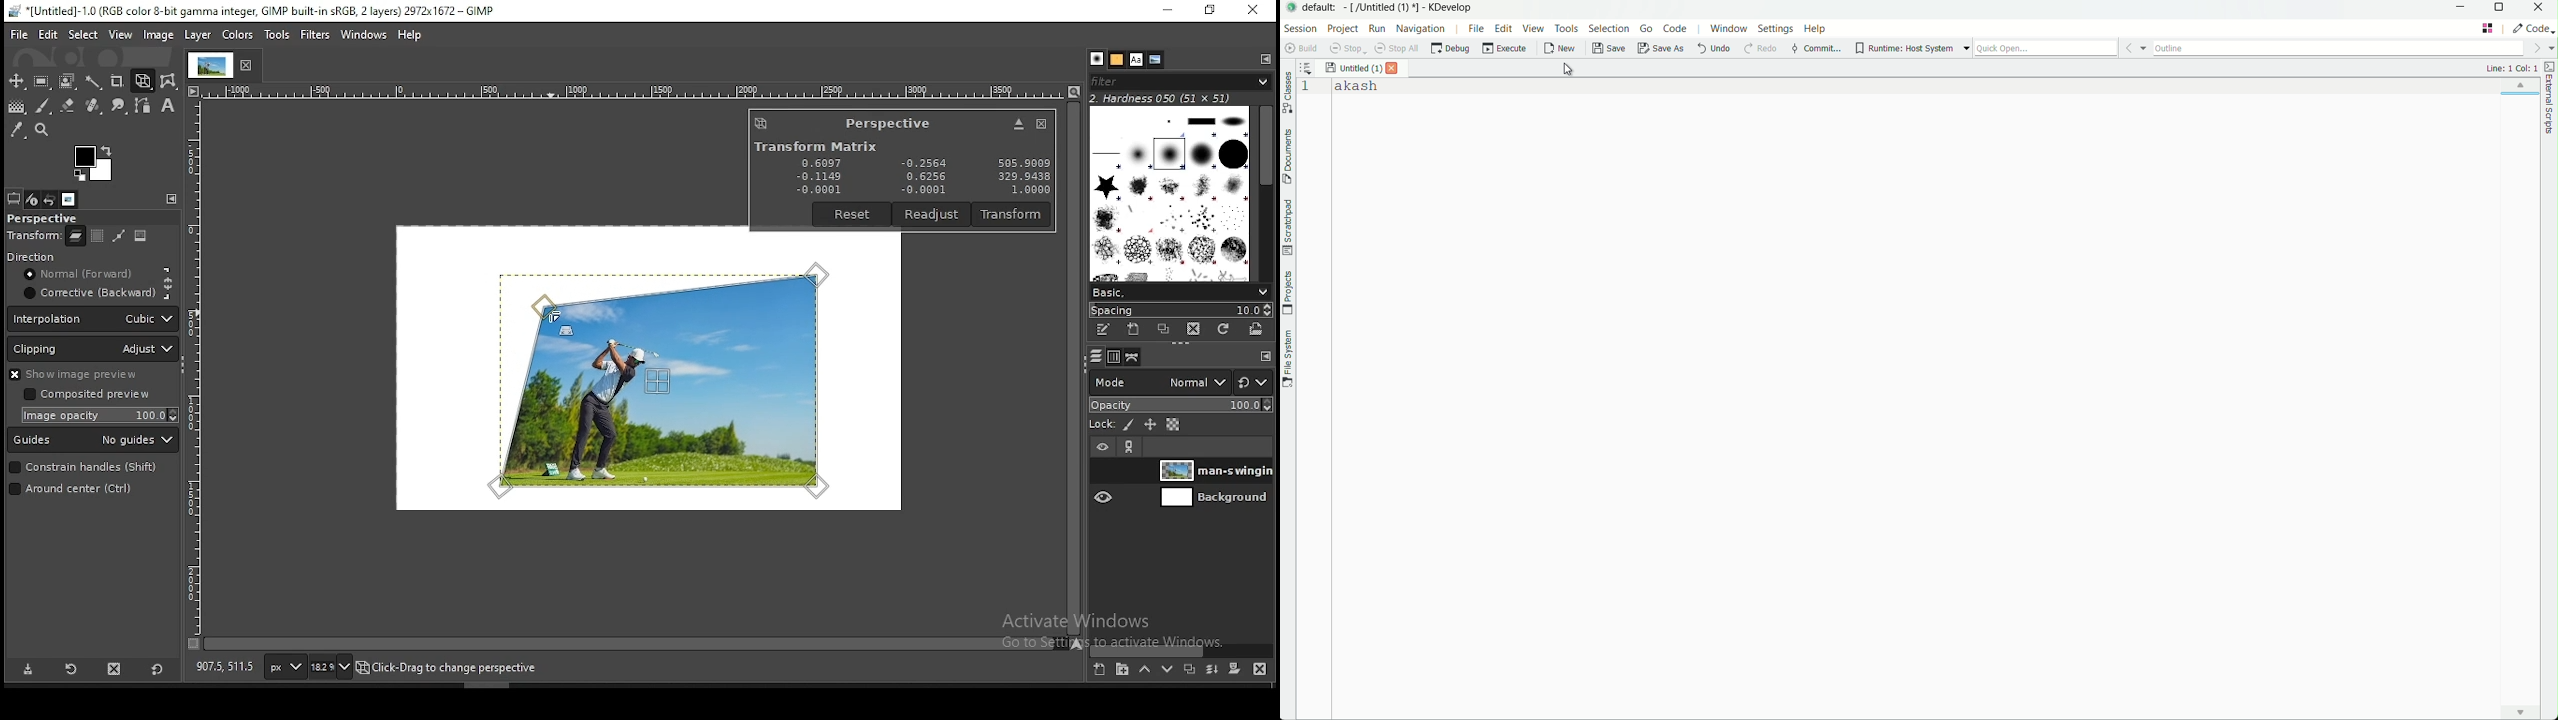 This screenshot has width=2576, height=728. What do you see at coordinates (120, 105) in the screenshot?
I see `smudge tool` at bounding box center [120, 105].